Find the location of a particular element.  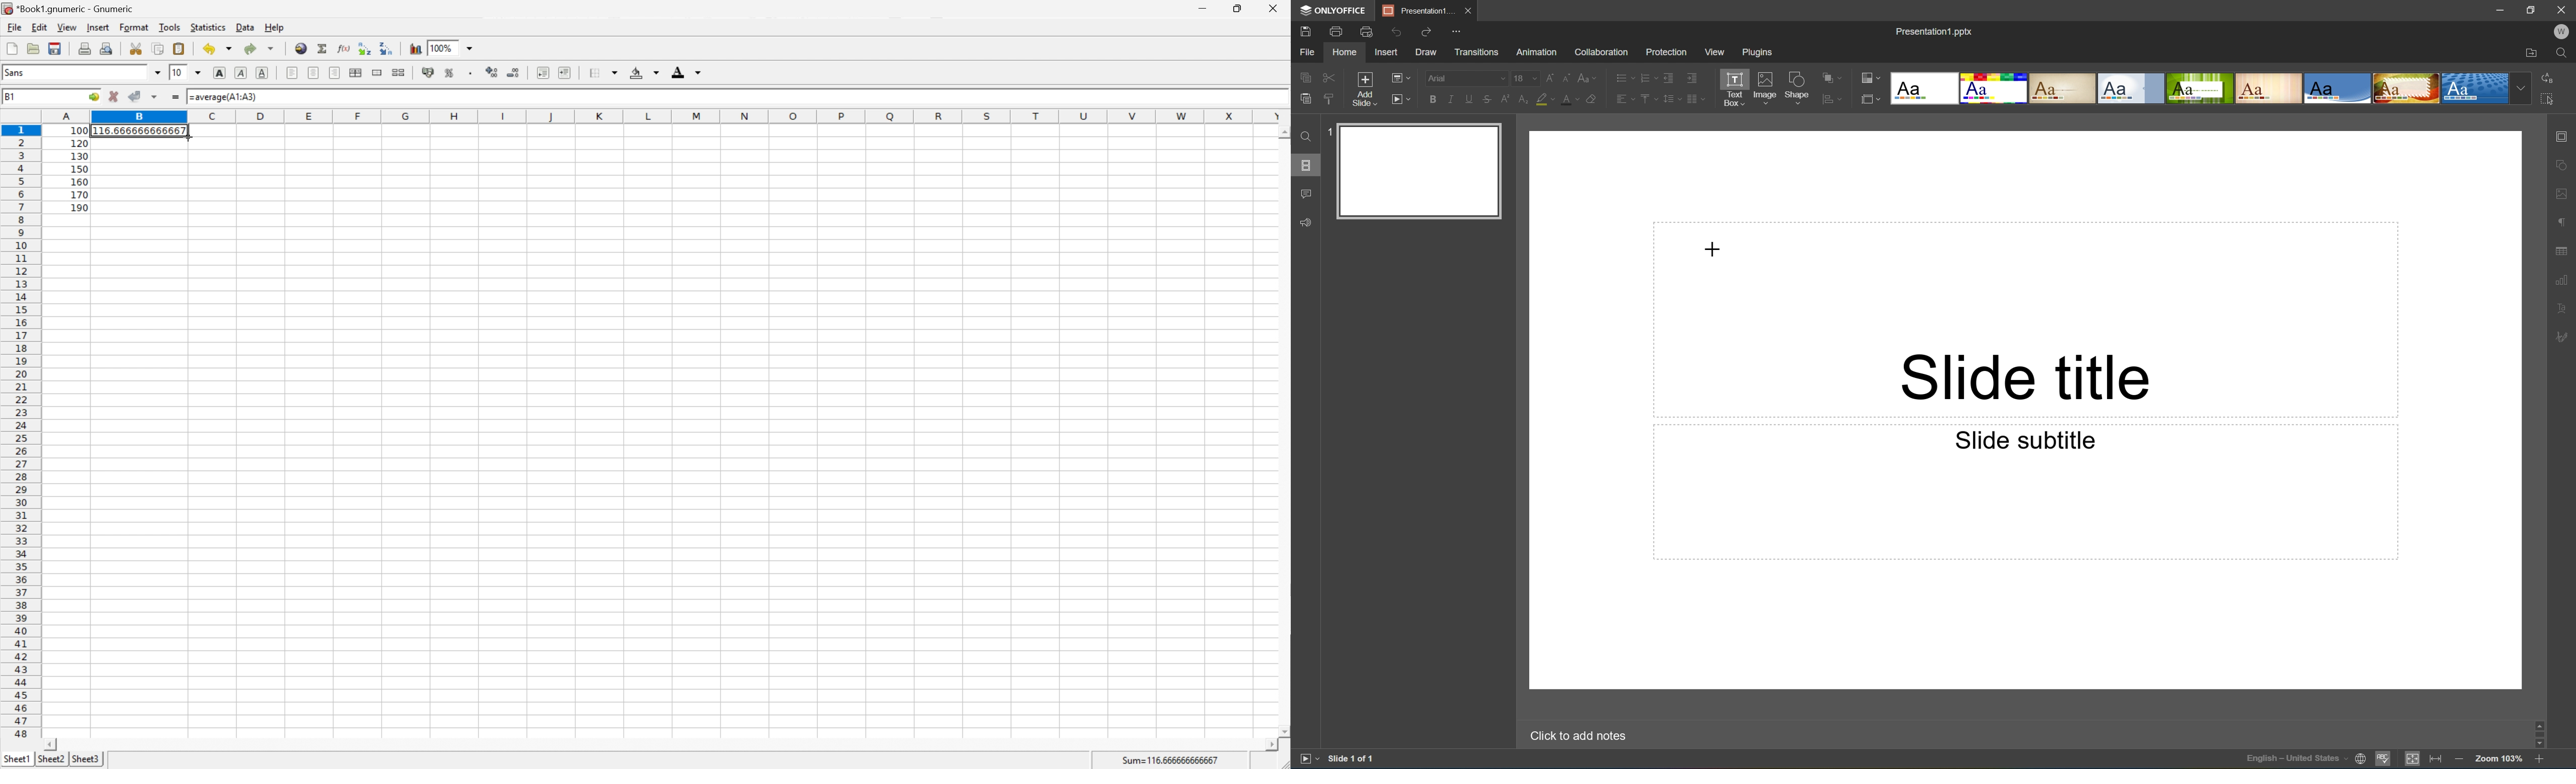

Enter formula is located at coordinates (177, 96).